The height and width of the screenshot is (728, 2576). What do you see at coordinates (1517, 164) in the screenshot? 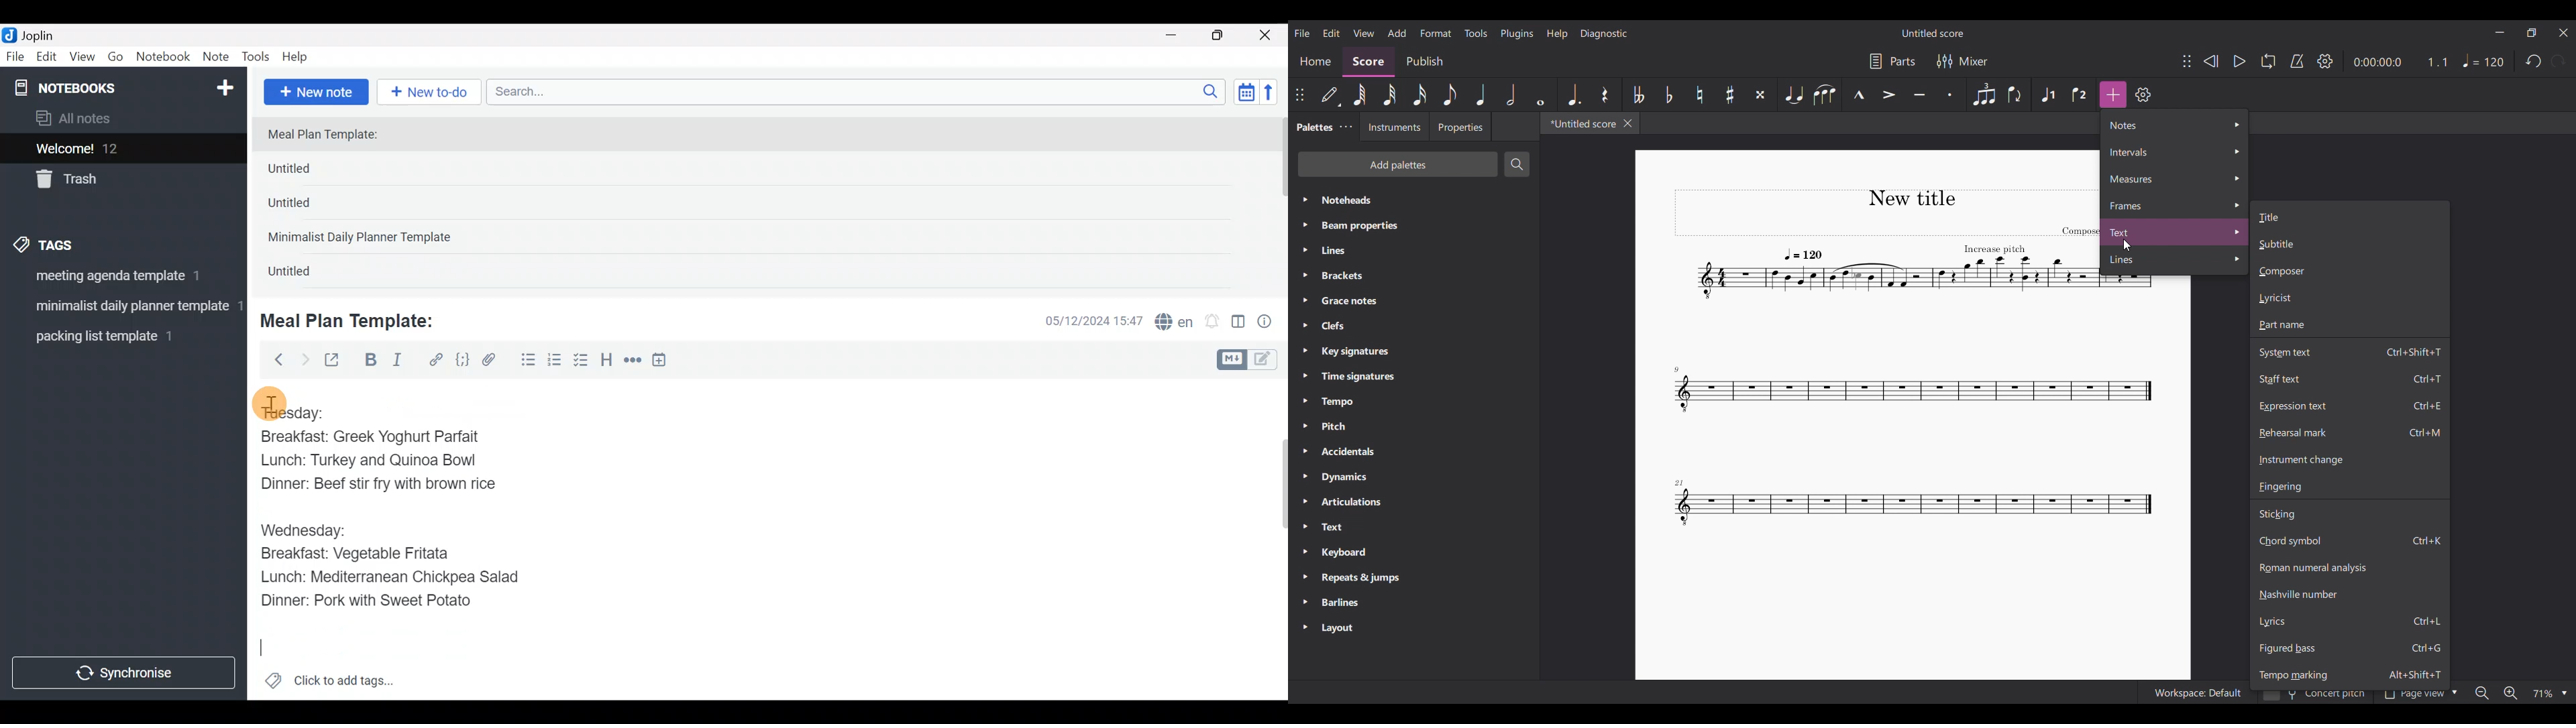
I see `Search` at bounding box center [1517, 164].